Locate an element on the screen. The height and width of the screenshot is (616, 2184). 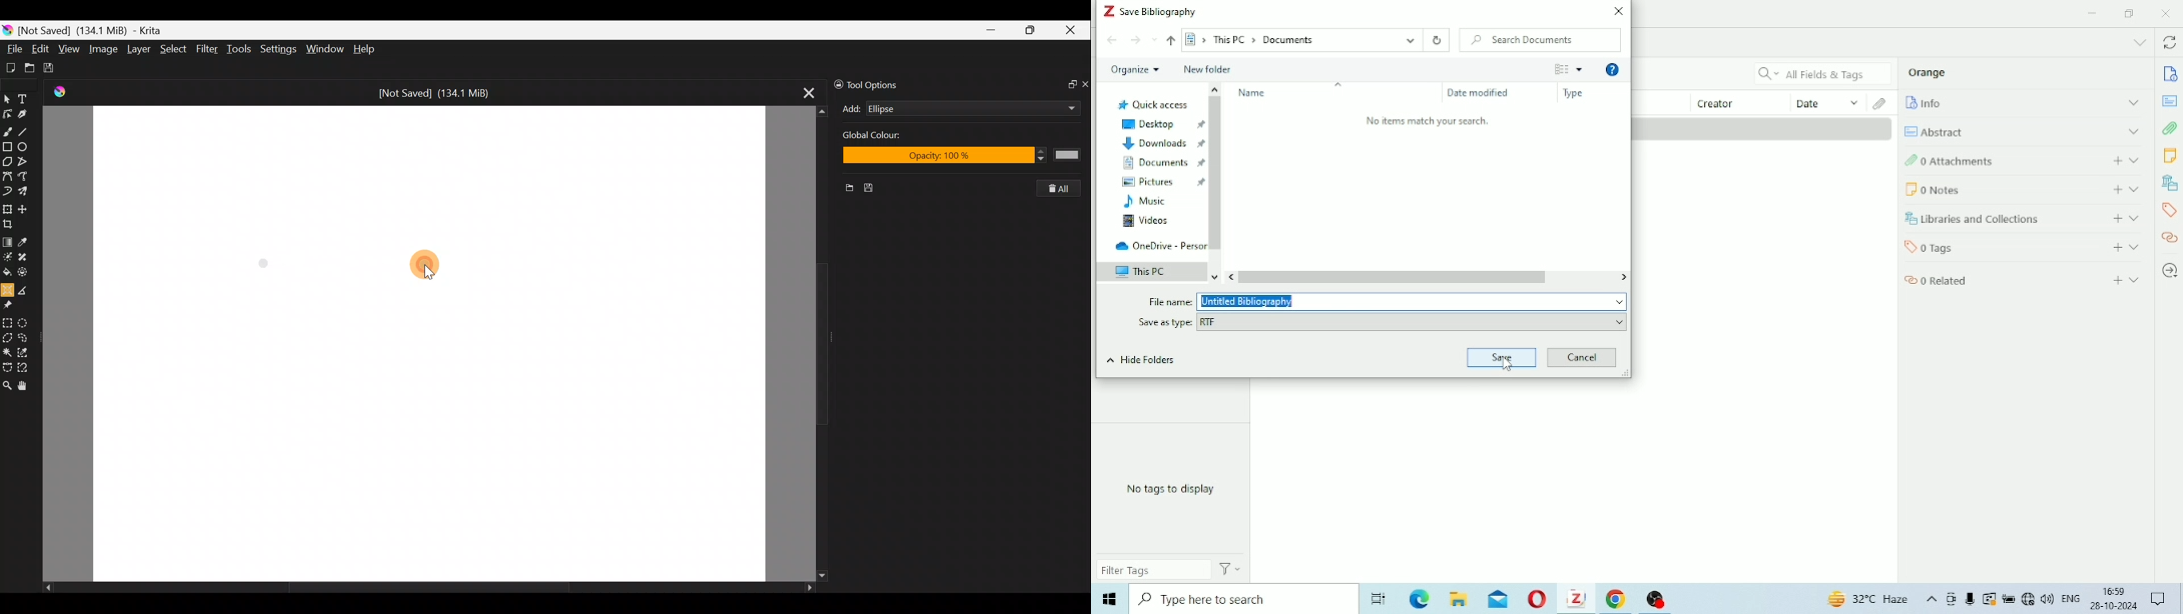
Minimize is located at coordinates (2092, 13).